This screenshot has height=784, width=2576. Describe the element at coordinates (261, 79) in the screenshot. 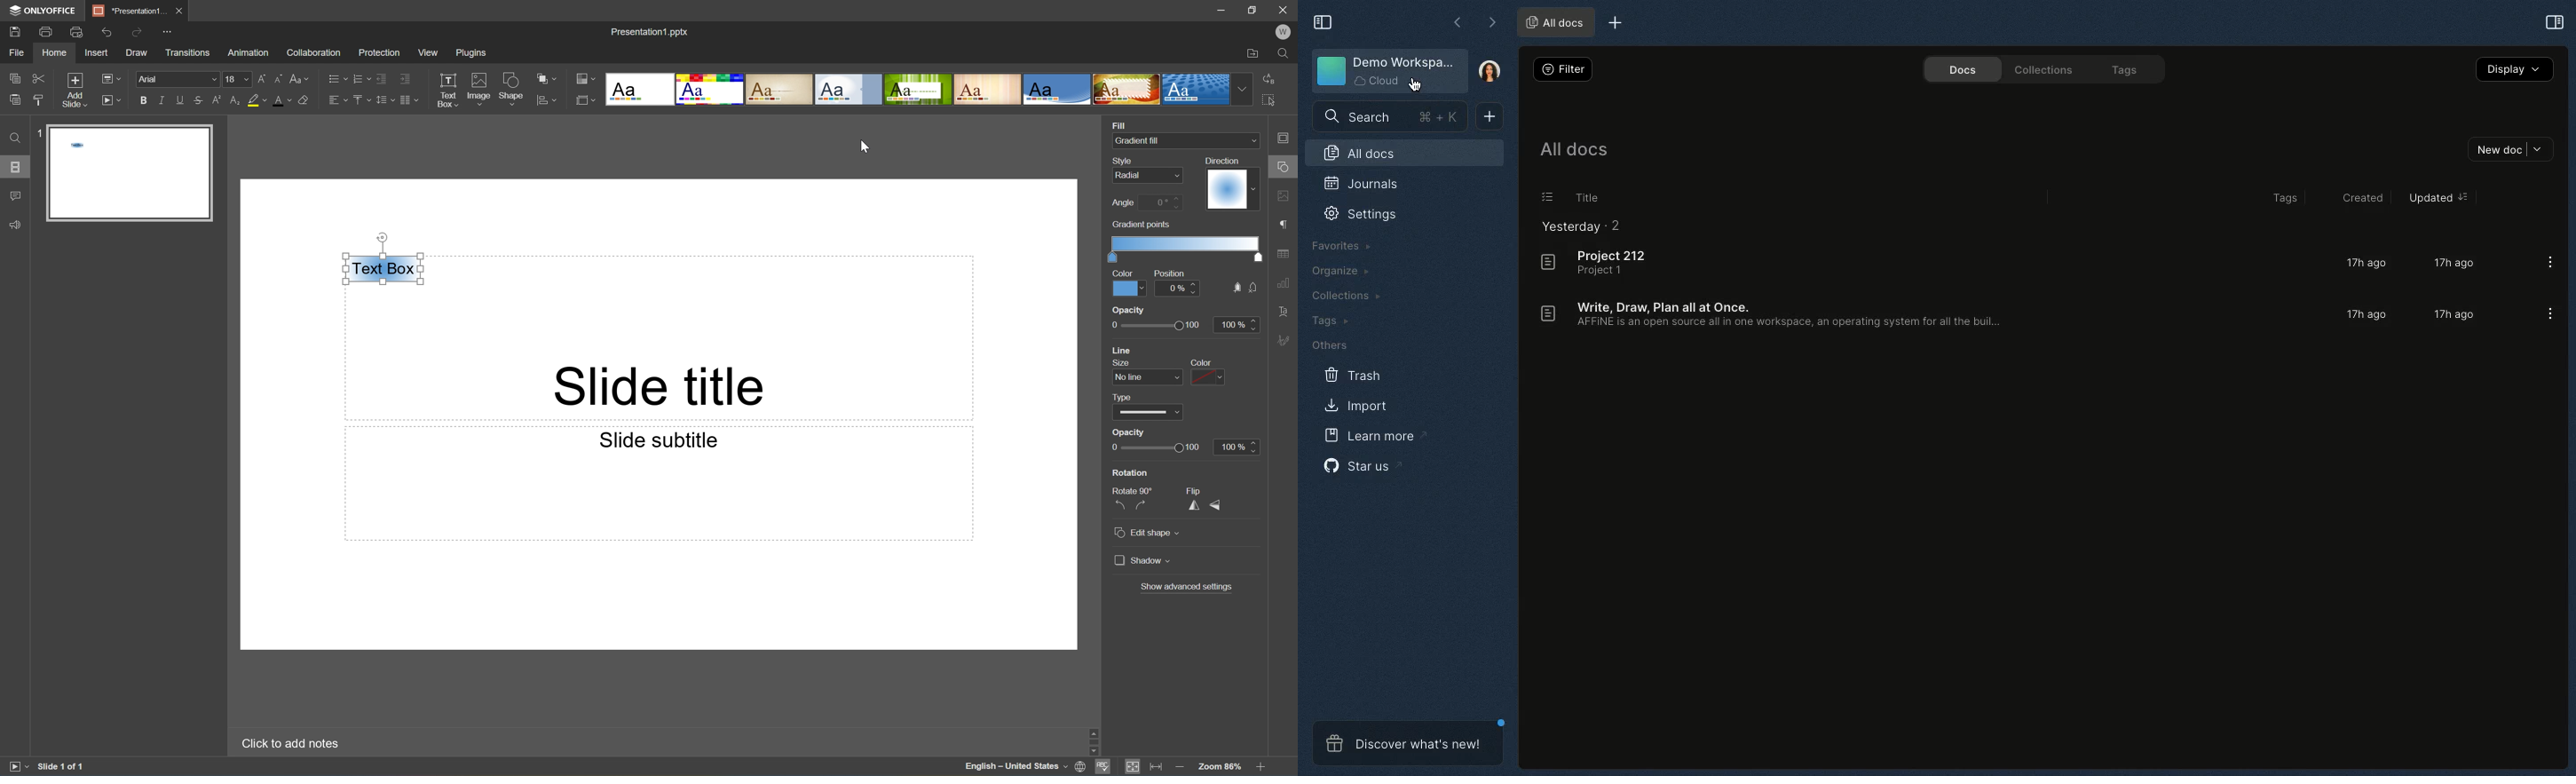

I see `Increment font size` at that location.